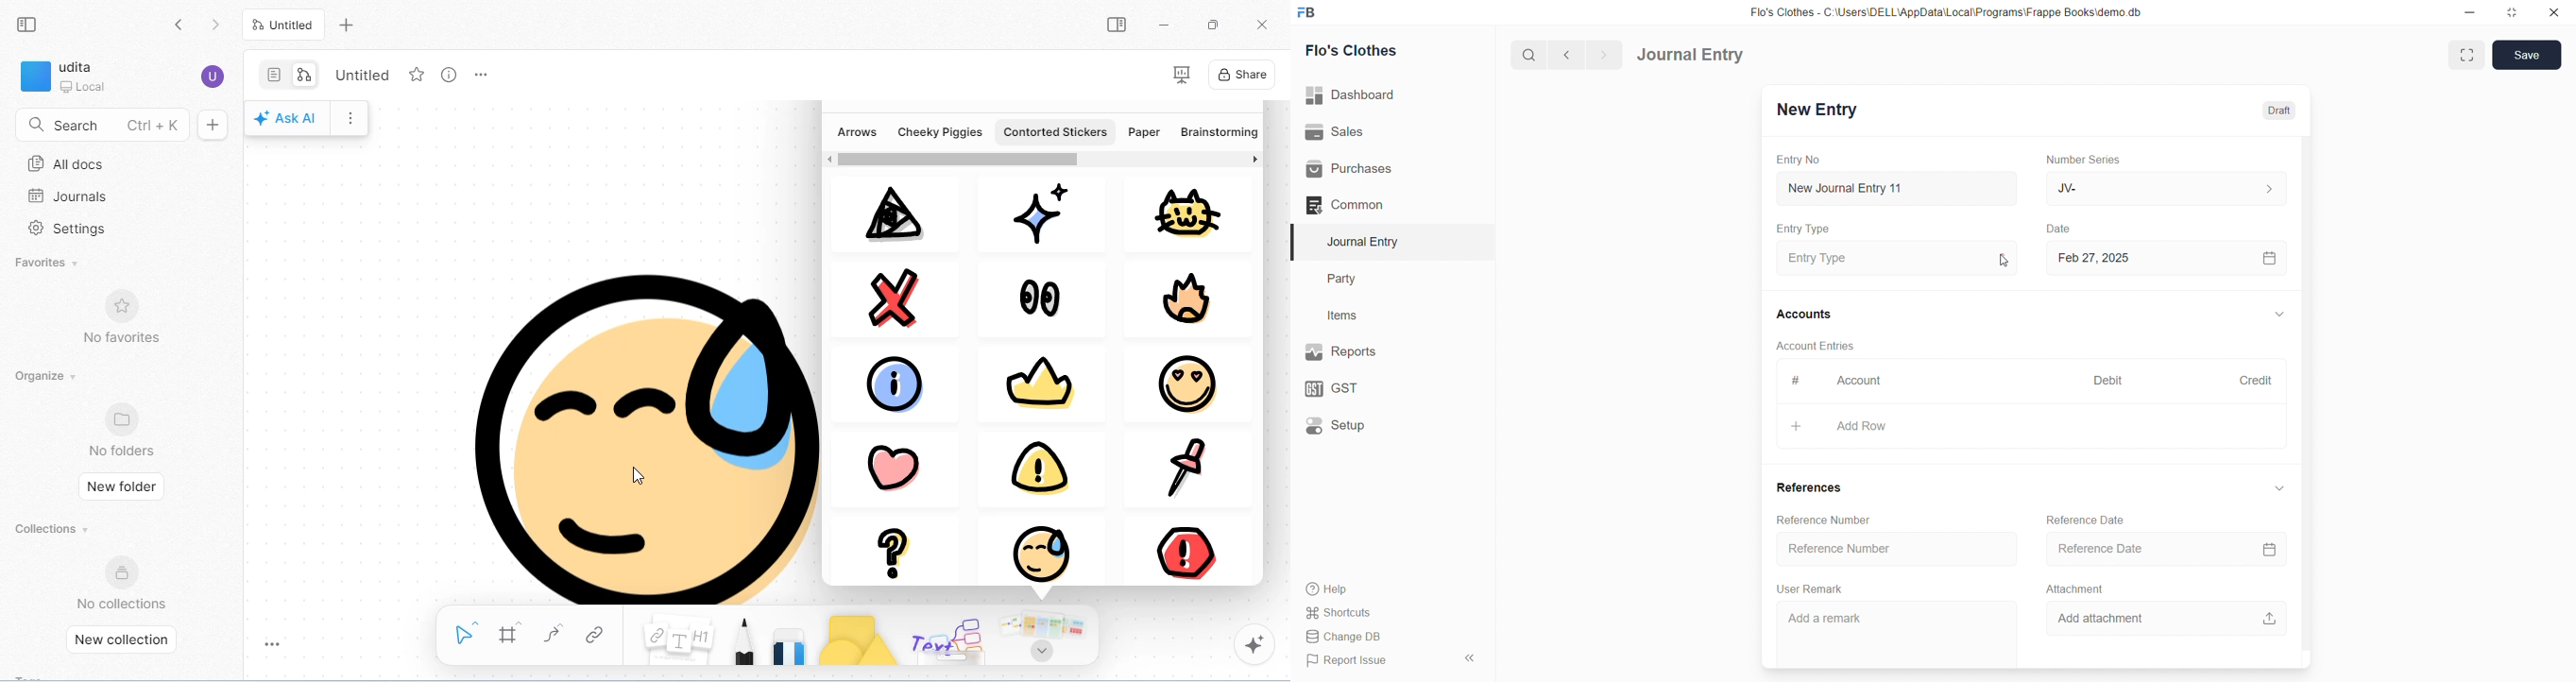 This screenshot has height=700, width=2576. Describe the element at coordinates (2465, 55) in the screenshot. I see `Fit window` at that location.